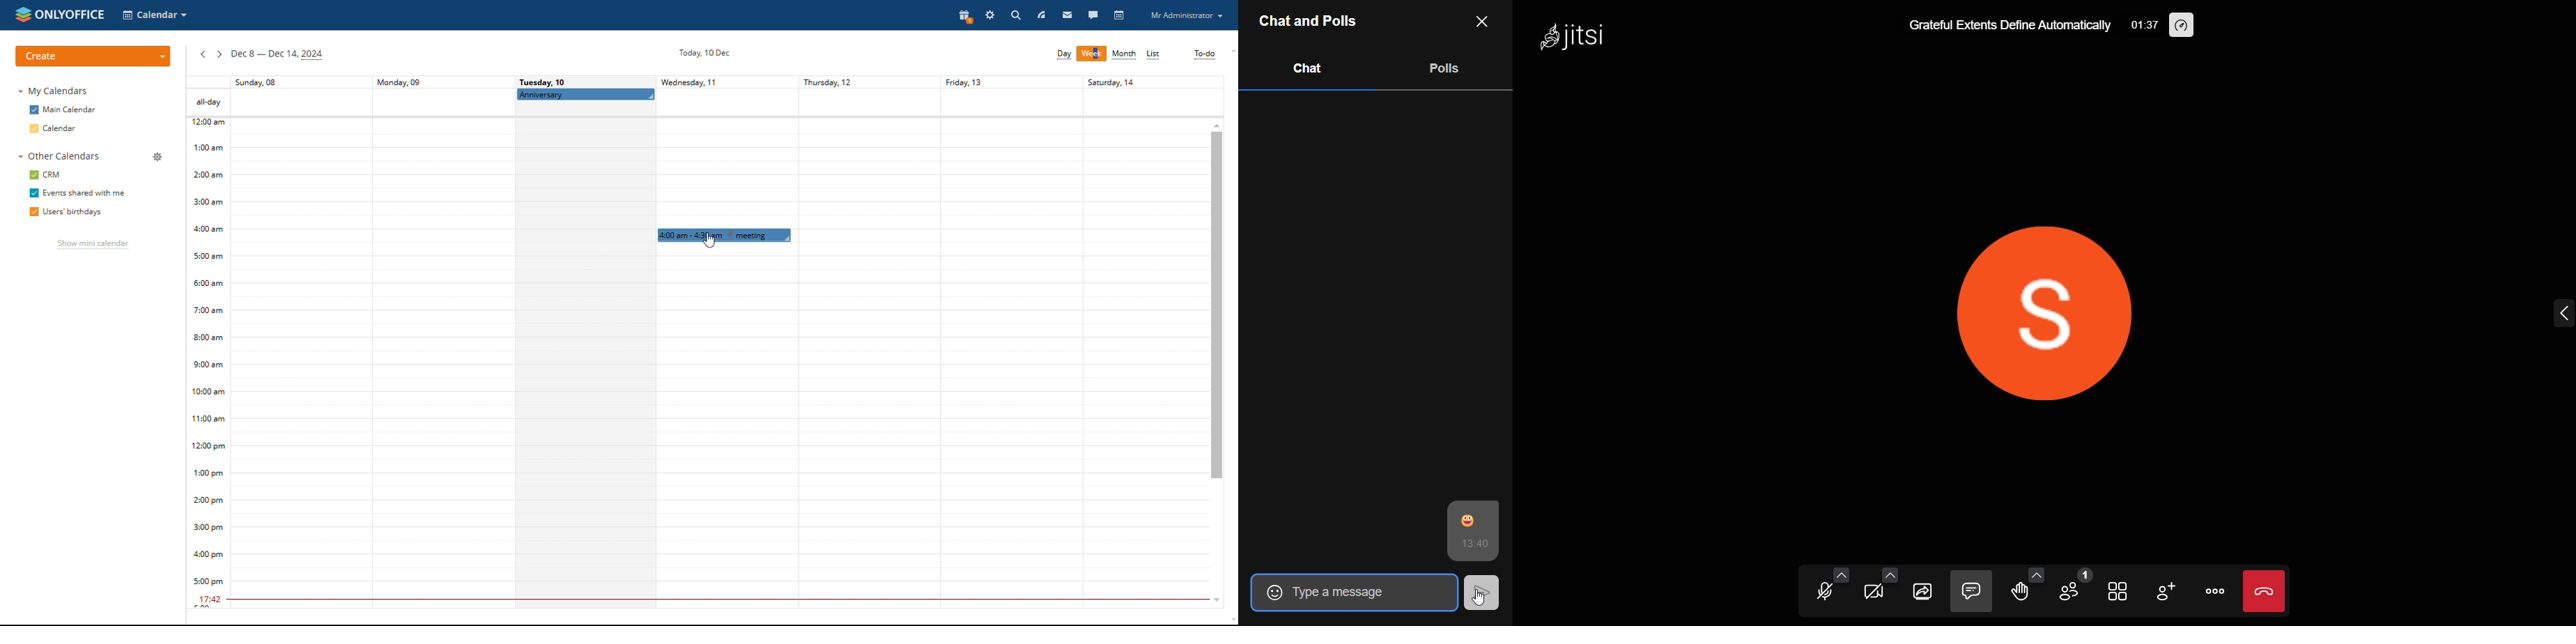 The height and width of the screenshot is (644, 2576). Describe the element at coordinates (1586, 36) in the screenshot. I see `logo` at that location.